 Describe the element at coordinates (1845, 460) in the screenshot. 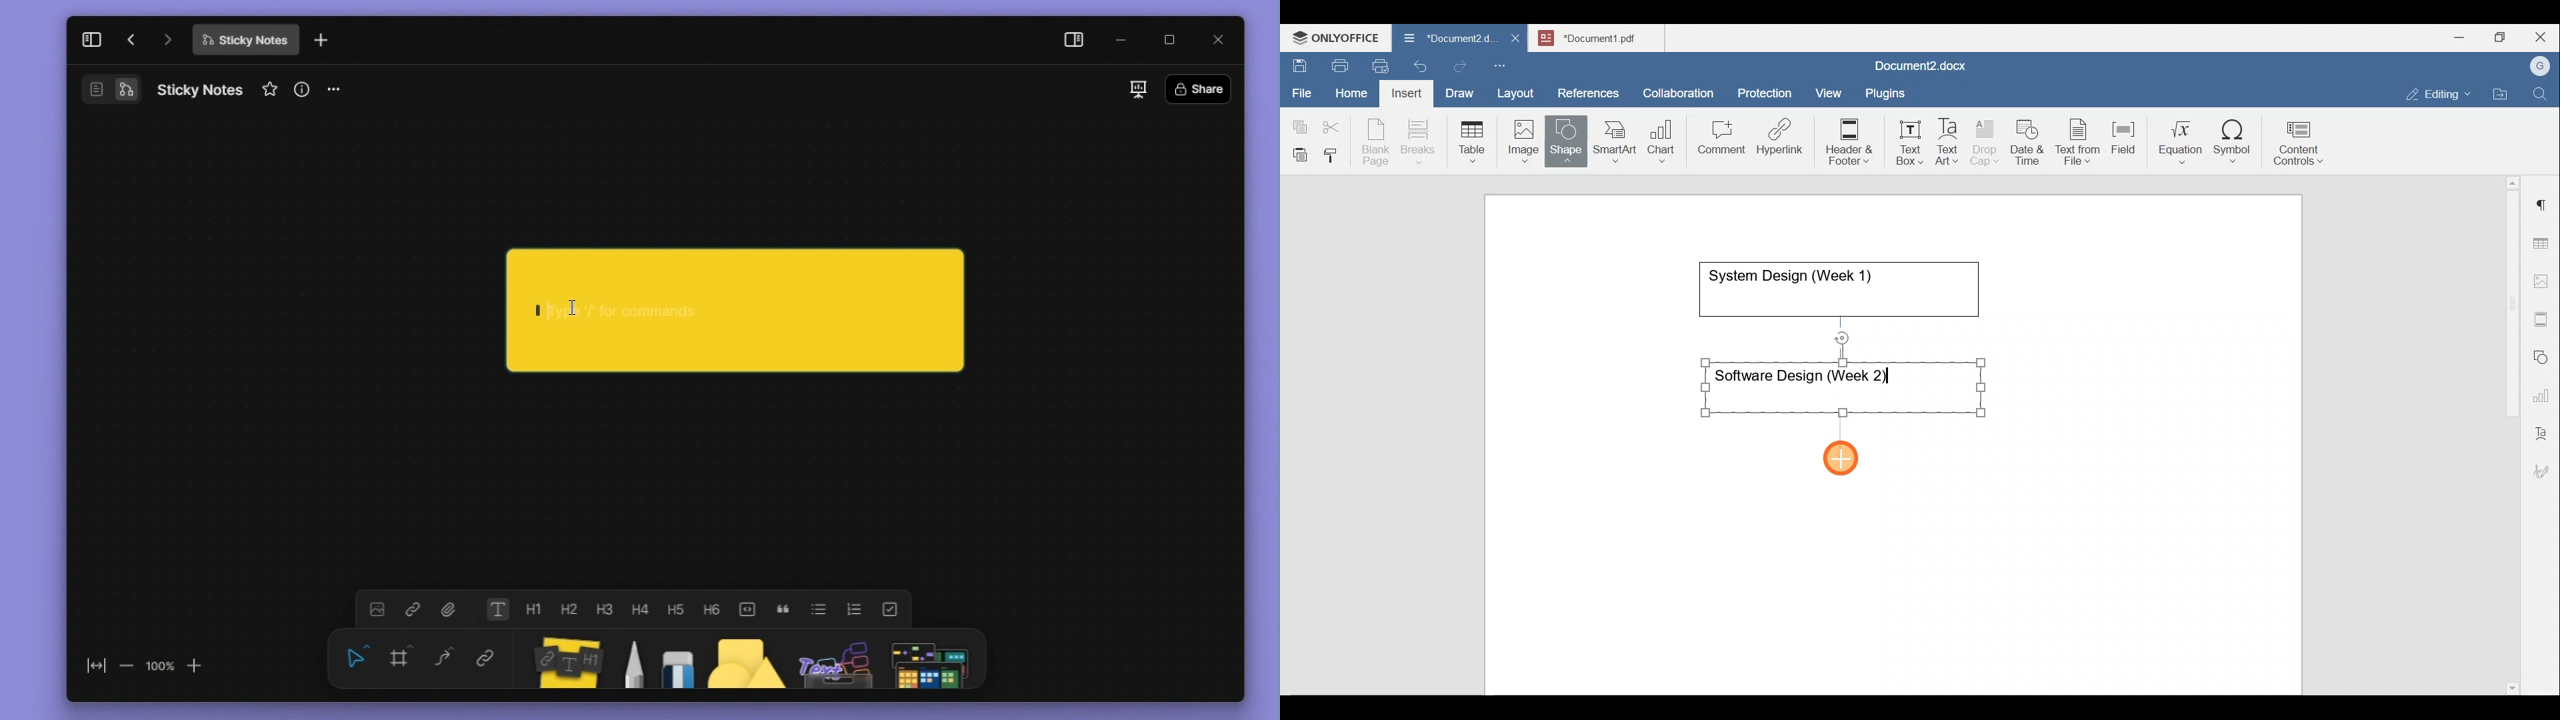

I see `Cursor` at that location.